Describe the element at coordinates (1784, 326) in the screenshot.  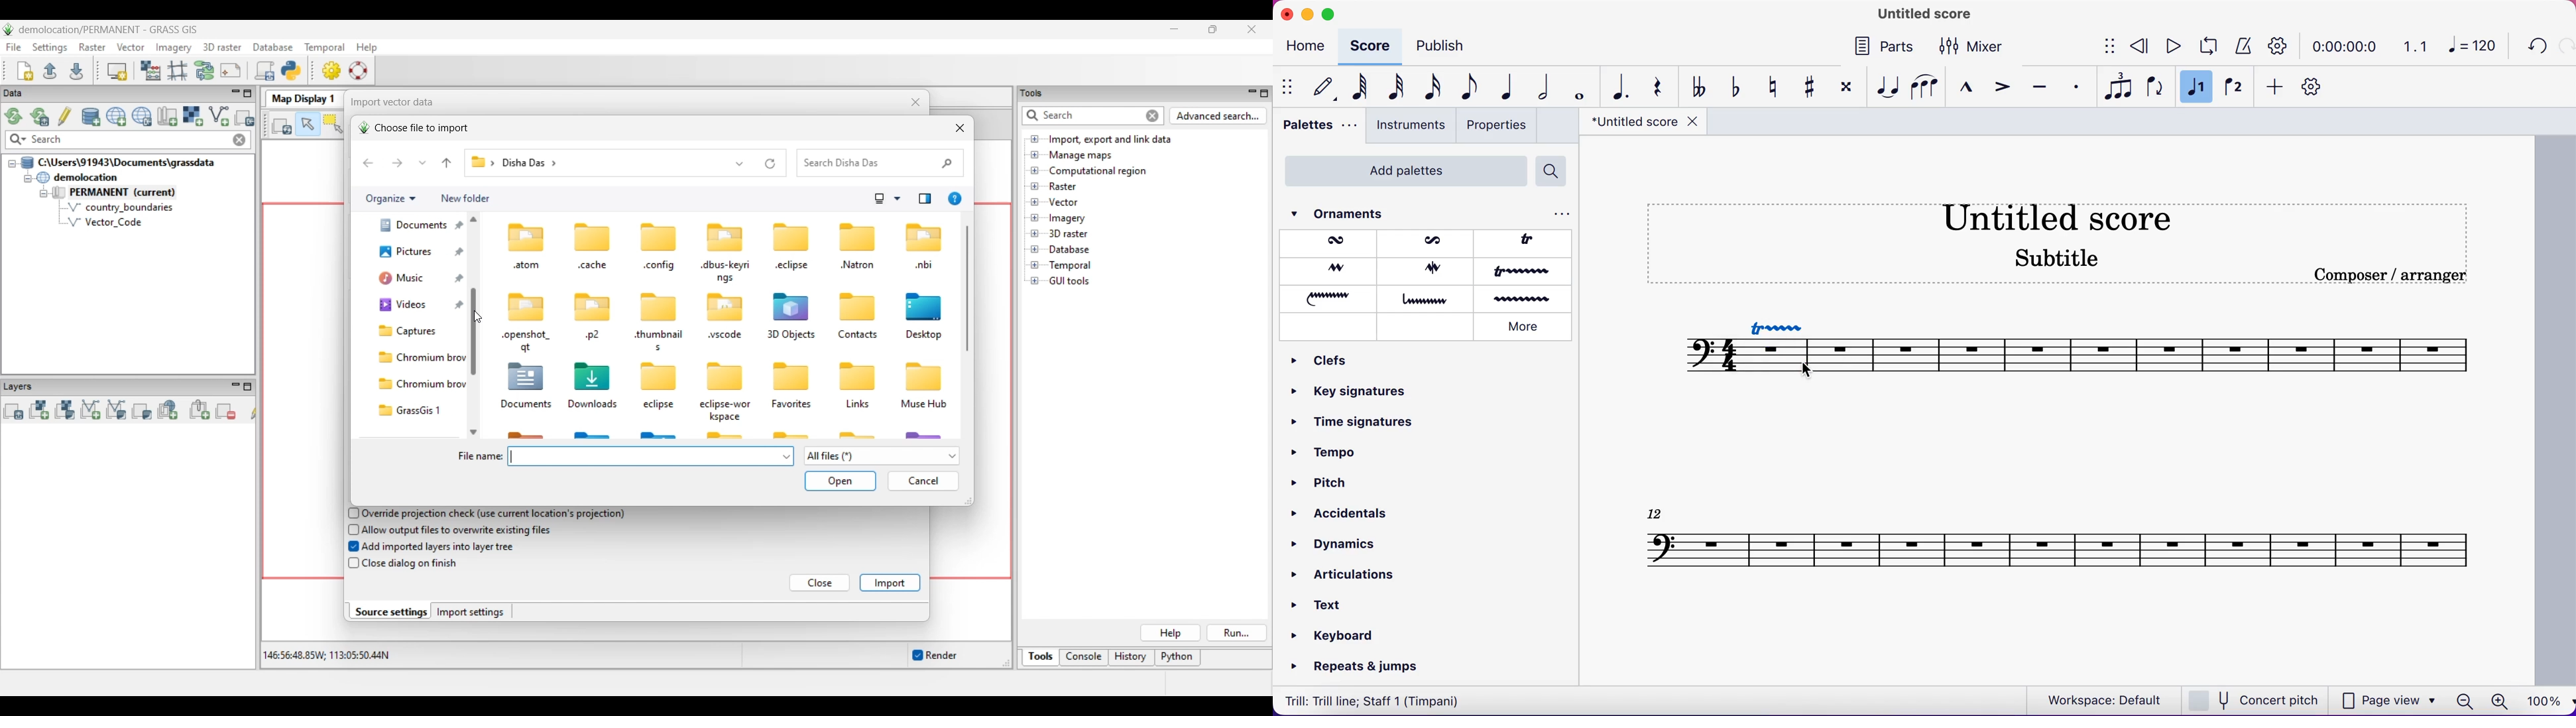
I see `trill line applied` at that location.